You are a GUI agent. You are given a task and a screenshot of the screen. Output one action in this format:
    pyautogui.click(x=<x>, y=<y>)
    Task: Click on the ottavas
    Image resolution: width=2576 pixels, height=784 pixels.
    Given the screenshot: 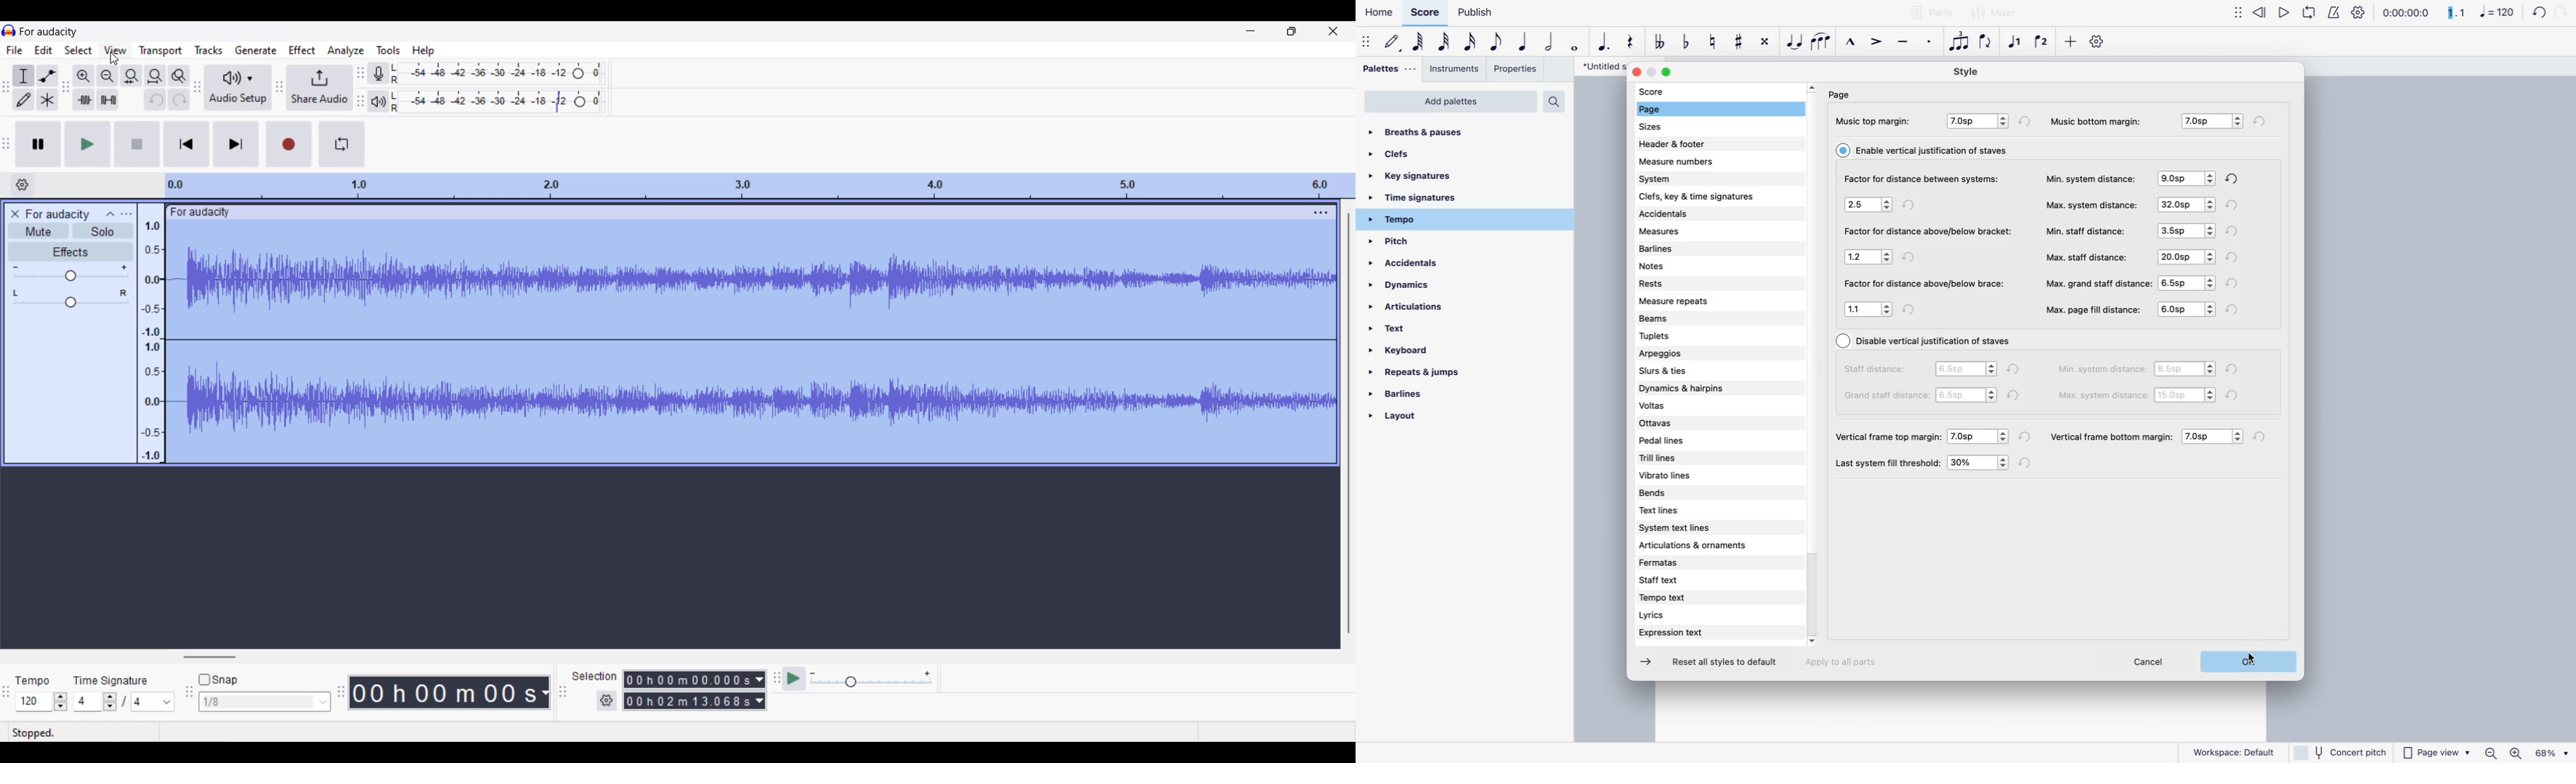 What is the action you would take?
    pyautogui.click(x=1681, y=424)
    